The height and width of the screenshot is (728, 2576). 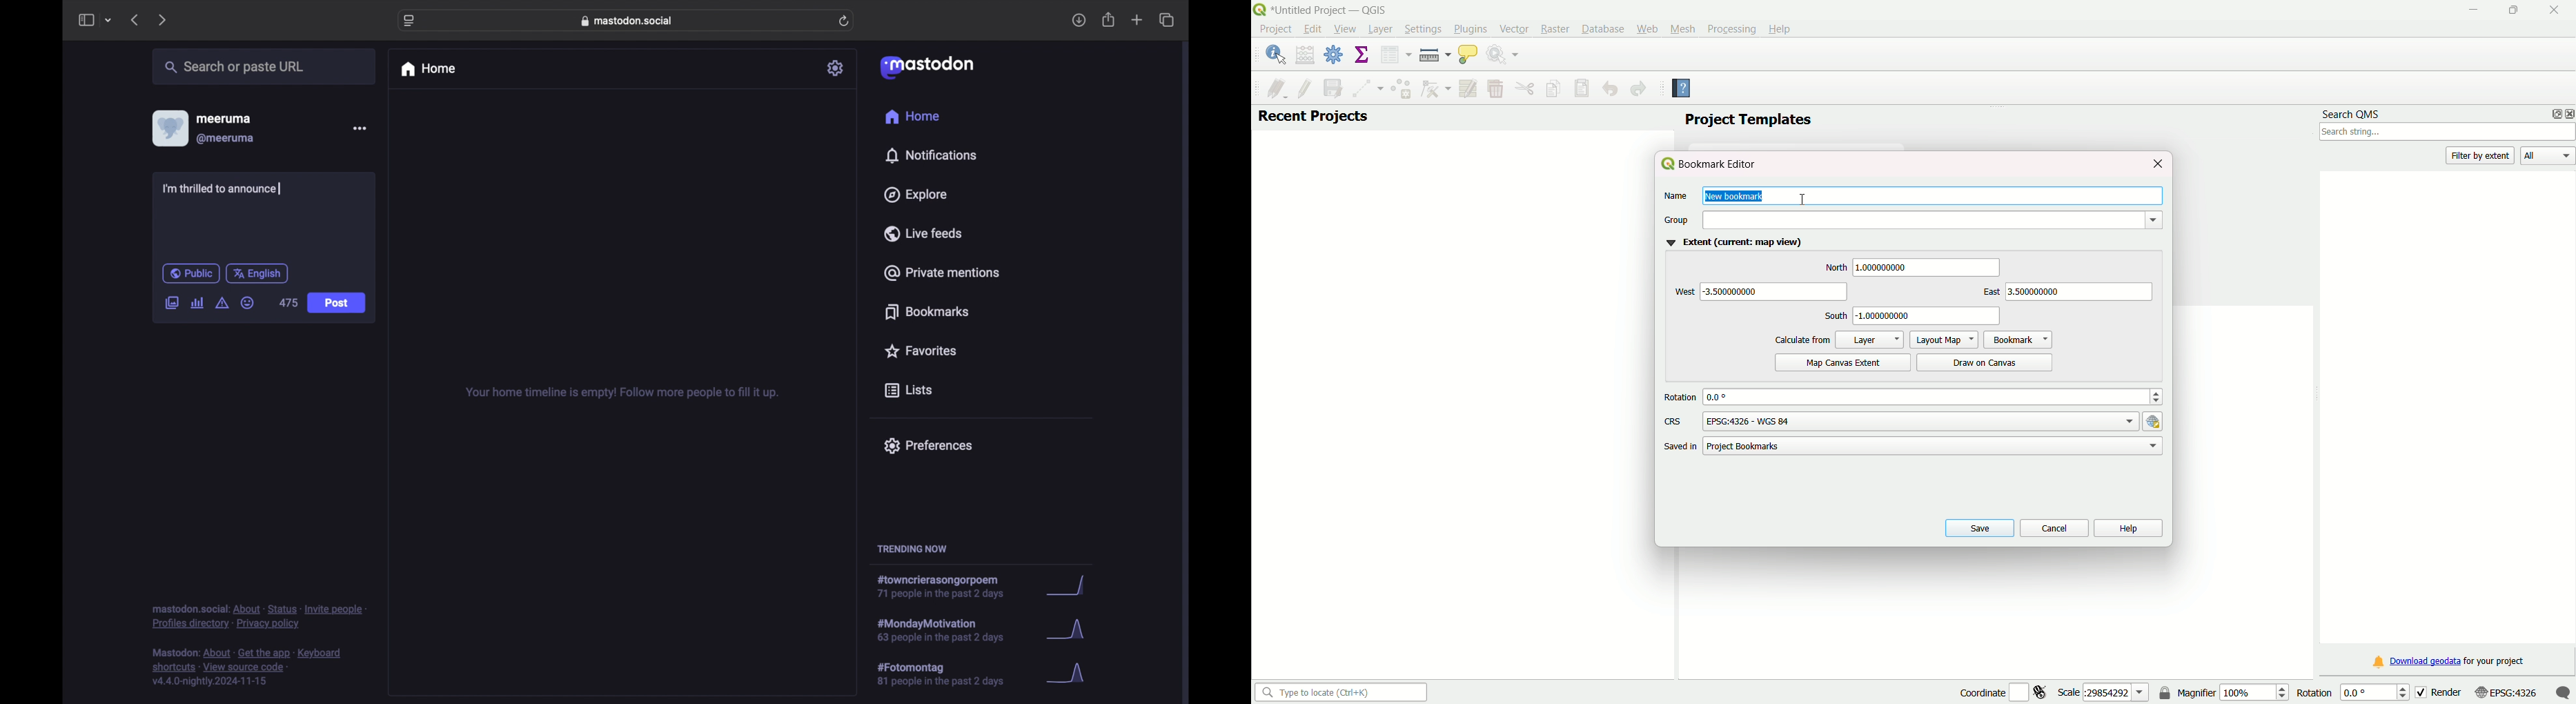 What do you see at coordinates (1834, 316) in the screenshot?
I see `south` at bounding box center [1834, 316].